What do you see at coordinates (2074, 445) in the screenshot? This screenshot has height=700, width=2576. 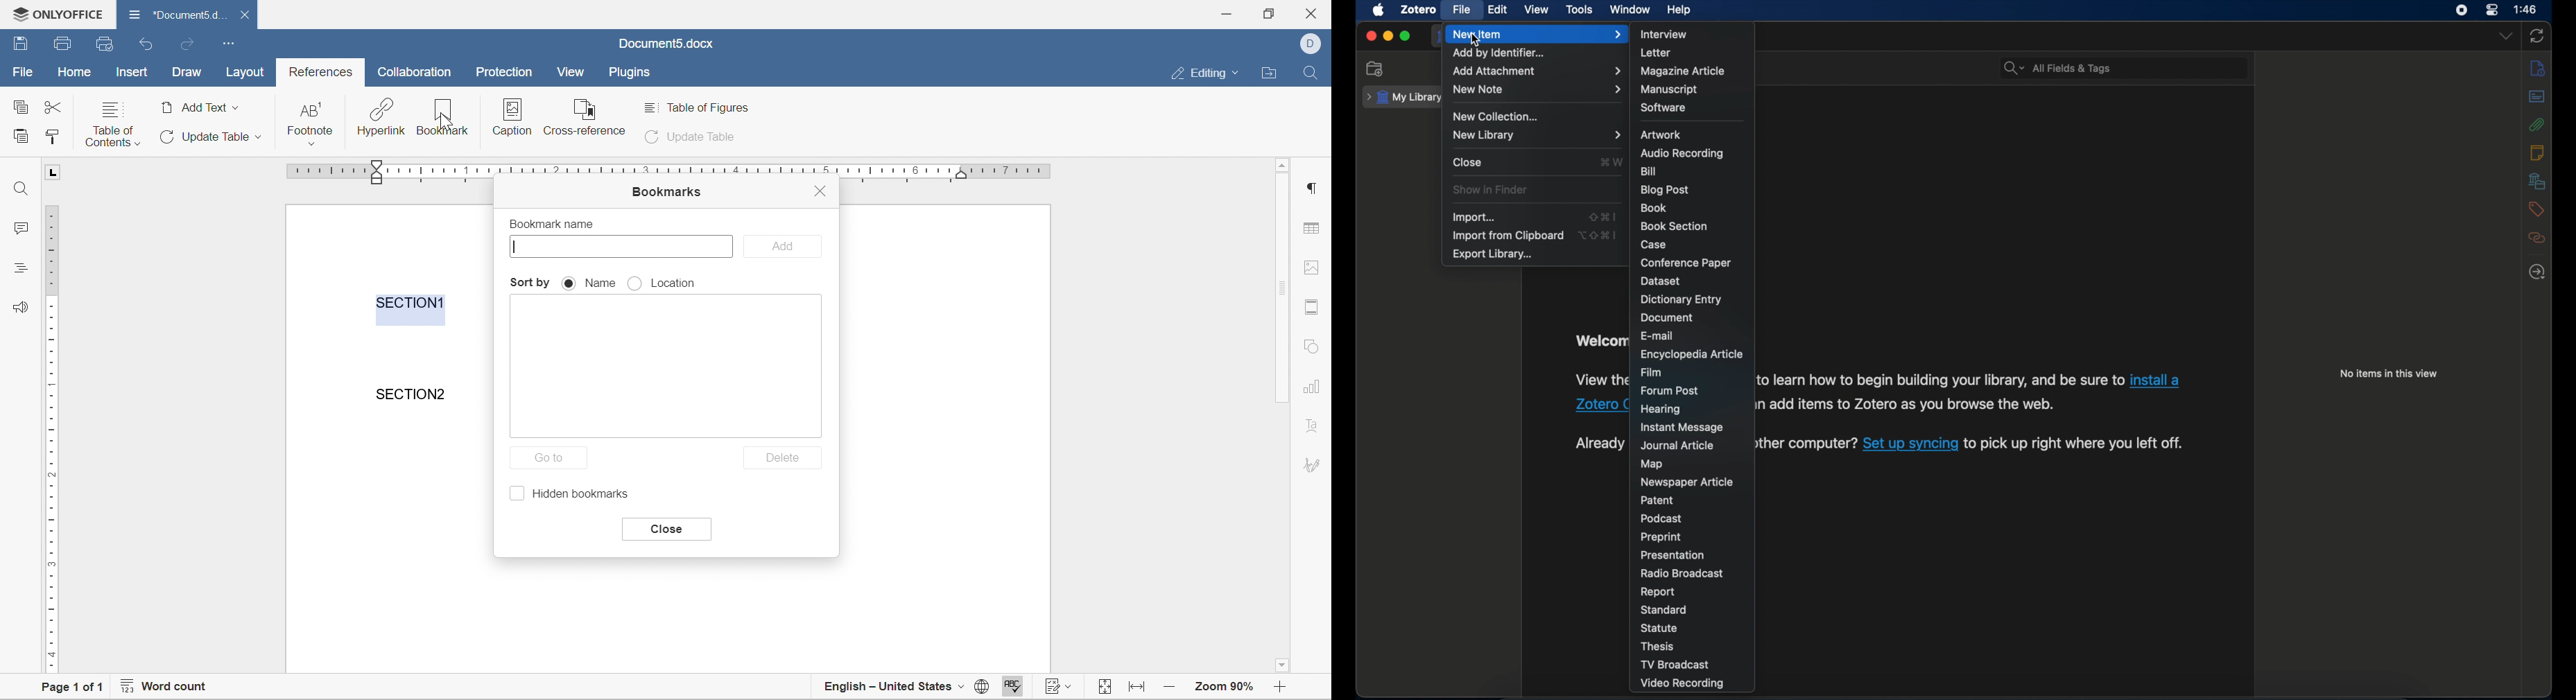 I see `to pick up right where you left off.` at bounding box center [2074, 445].